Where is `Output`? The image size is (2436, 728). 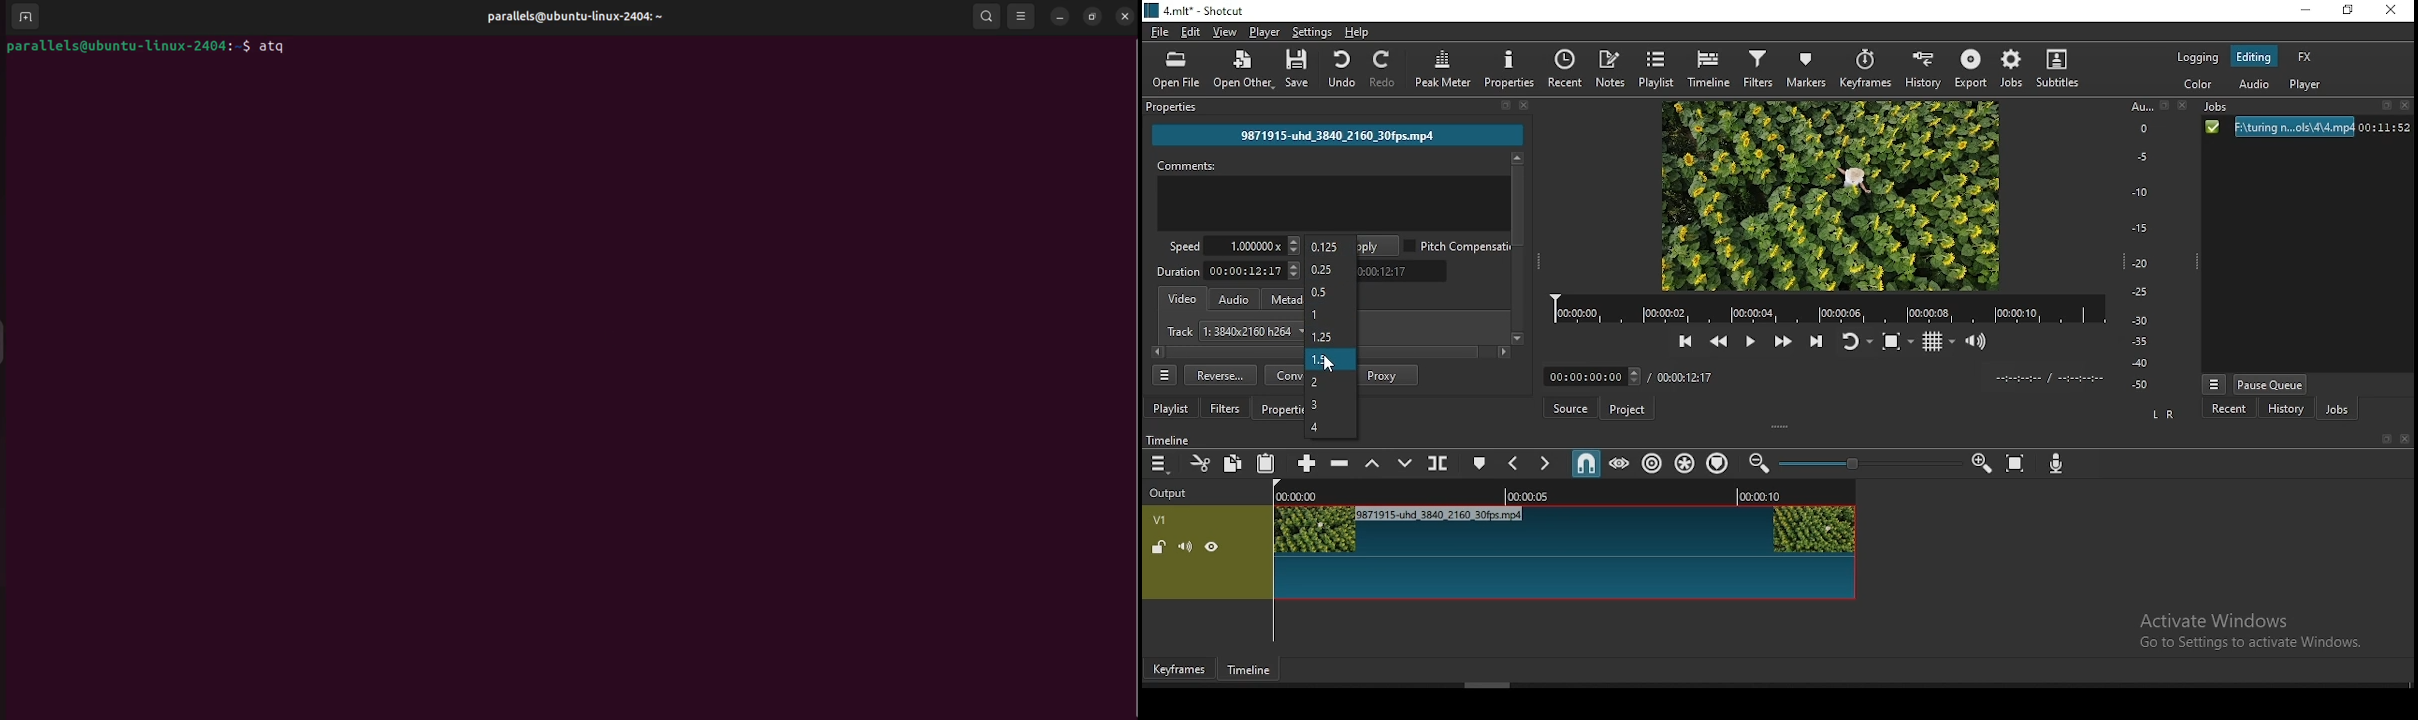
Output is located at coordinates (1169, 492).